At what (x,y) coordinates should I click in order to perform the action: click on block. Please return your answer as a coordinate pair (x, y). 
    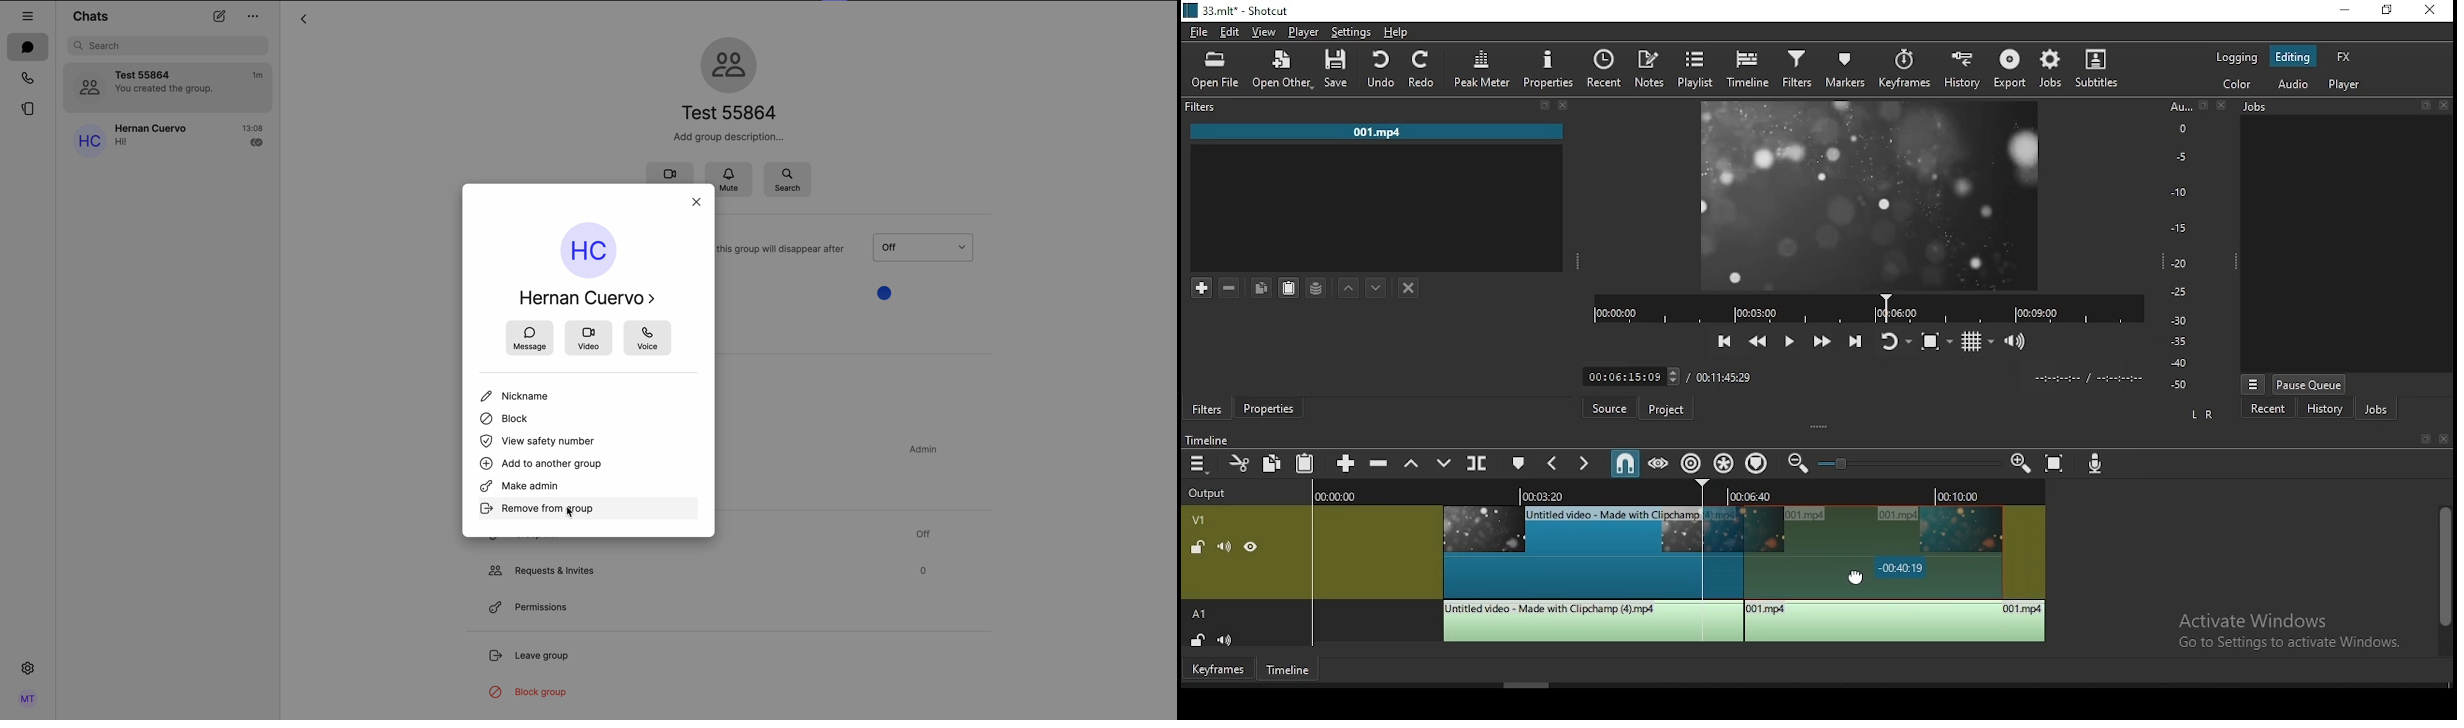
    Looking at the image, I should click on (505, 421).